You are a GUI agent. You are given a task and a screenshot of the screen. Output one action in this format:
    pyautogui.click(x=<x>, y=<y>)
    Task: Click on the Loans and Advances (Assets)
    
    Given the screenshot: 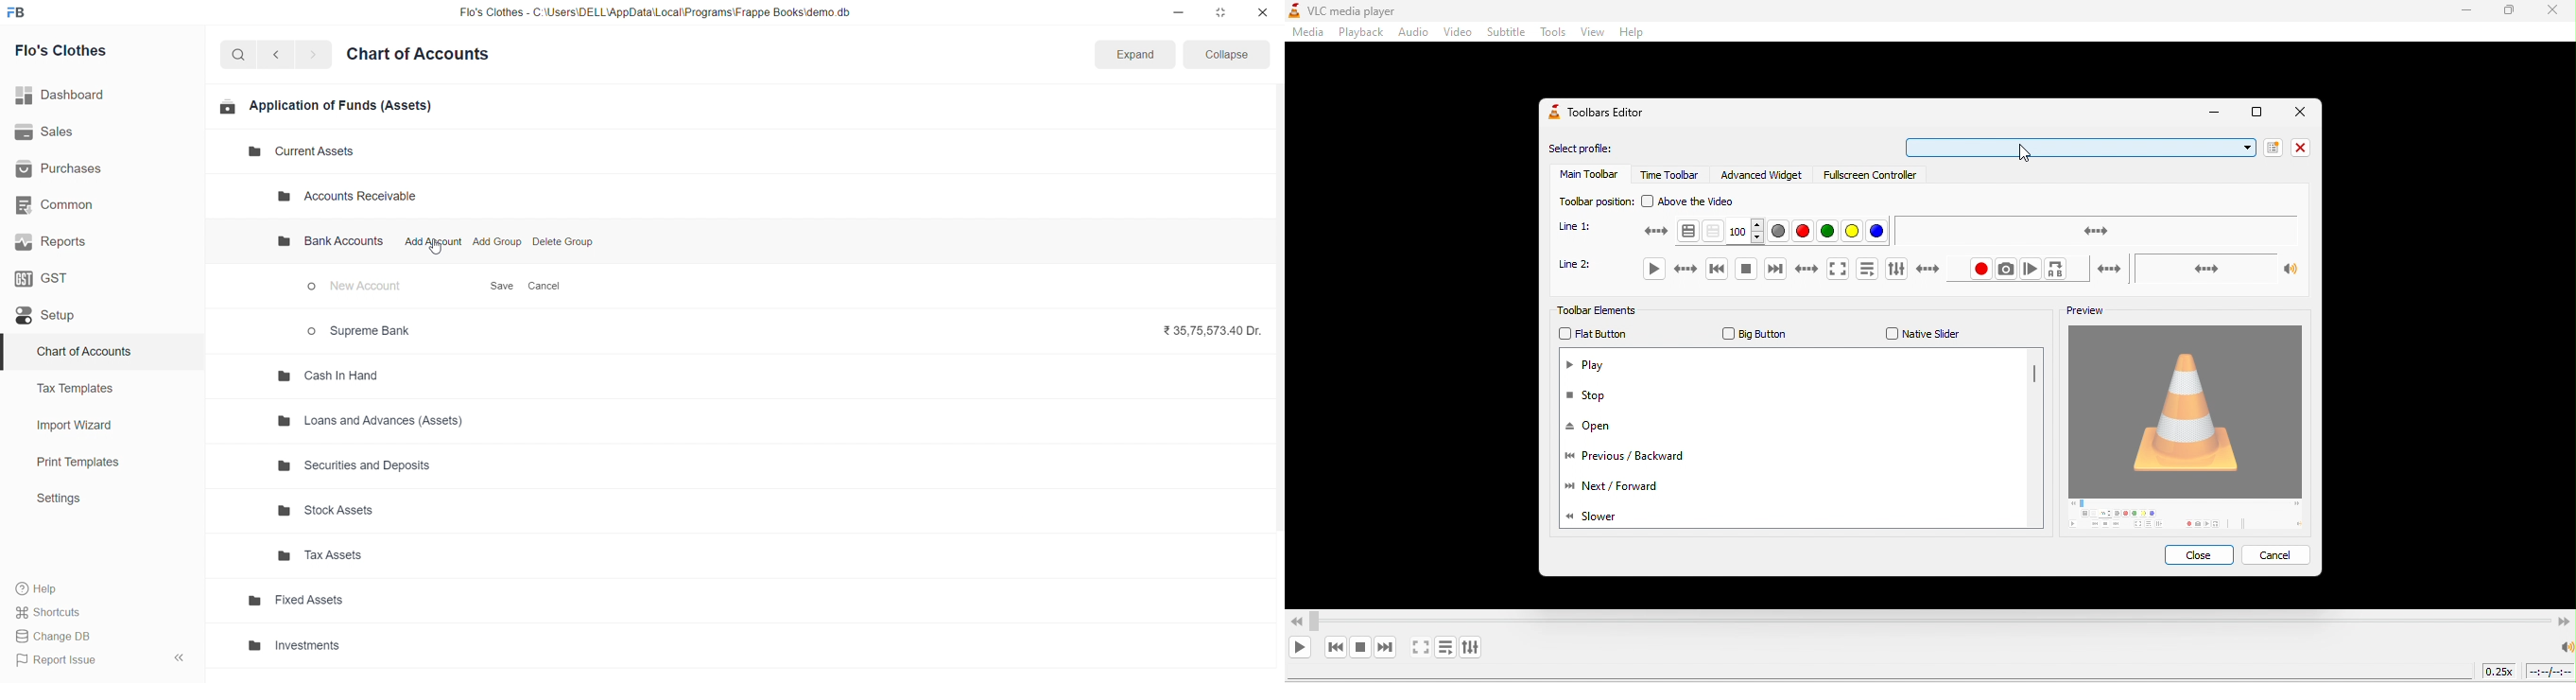 What is the action you would take?
    pyautogui.click(x=379, y=420)
    